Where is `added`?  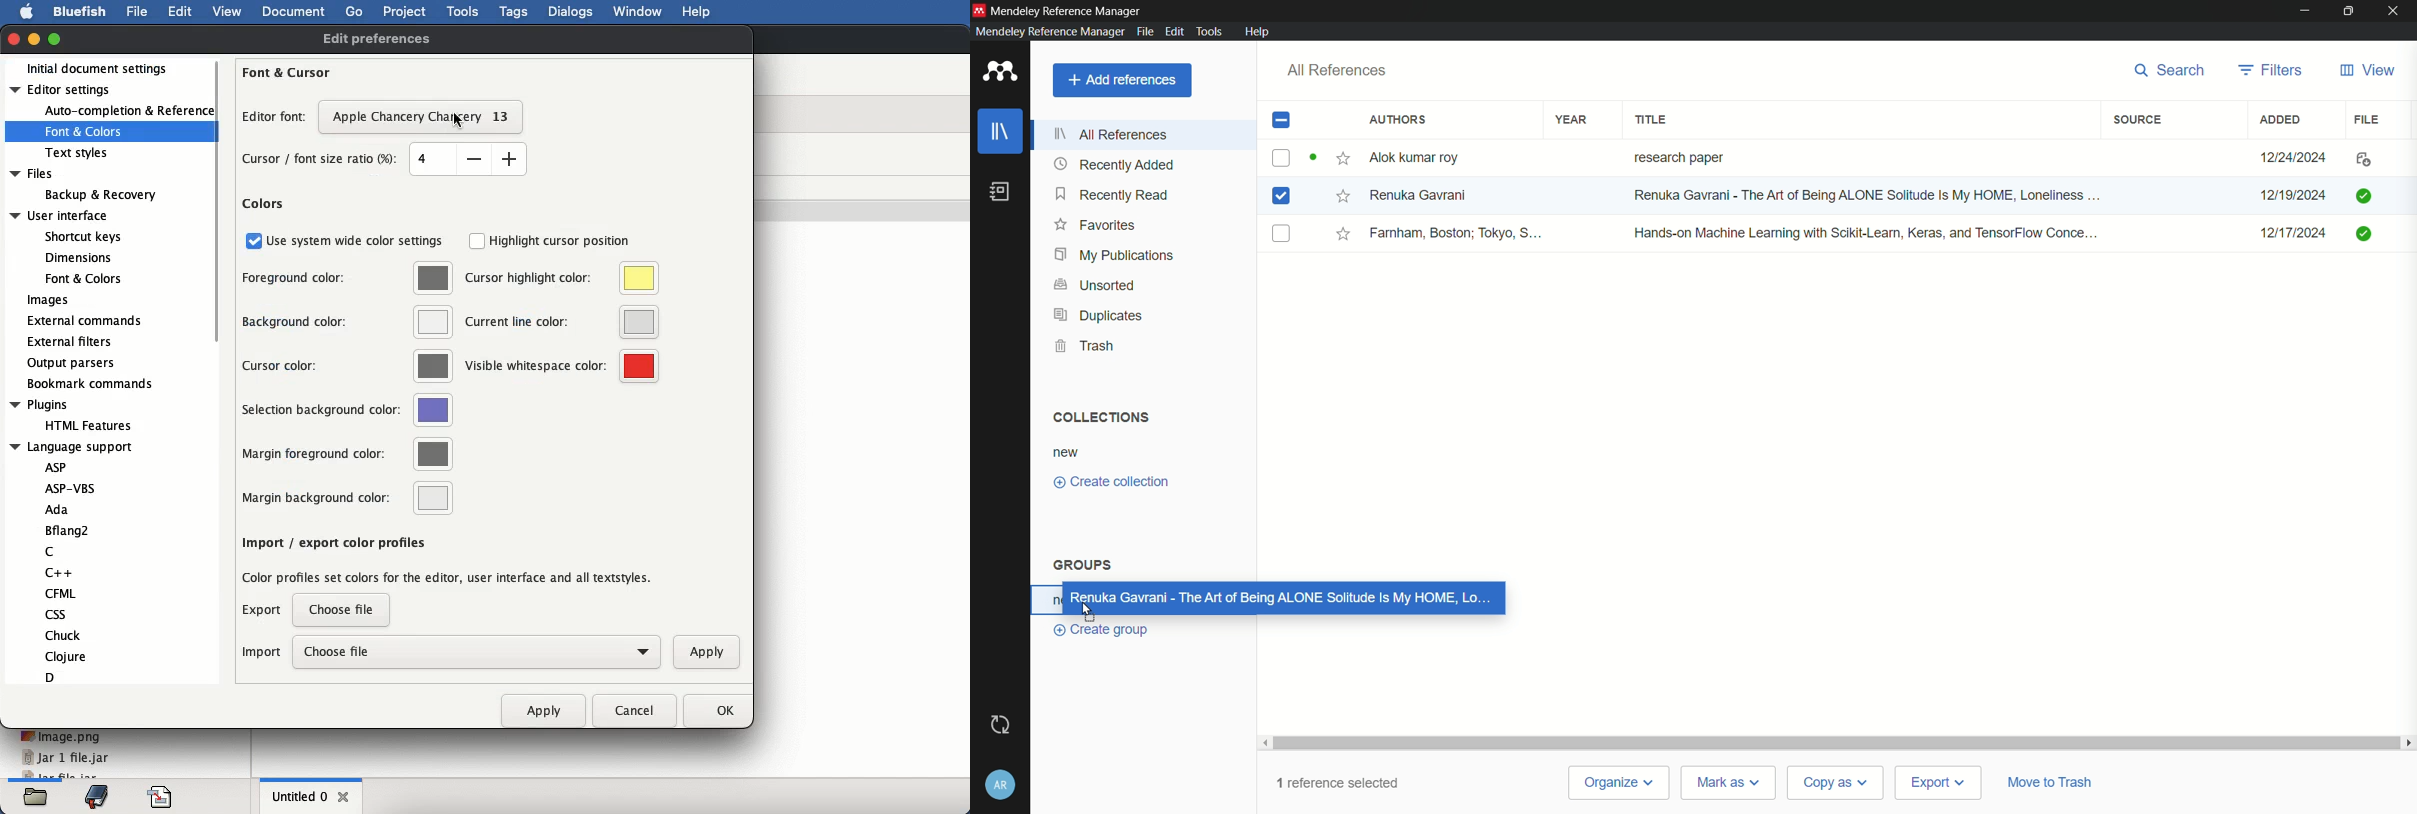
added is located at coordinates (2281, 119).